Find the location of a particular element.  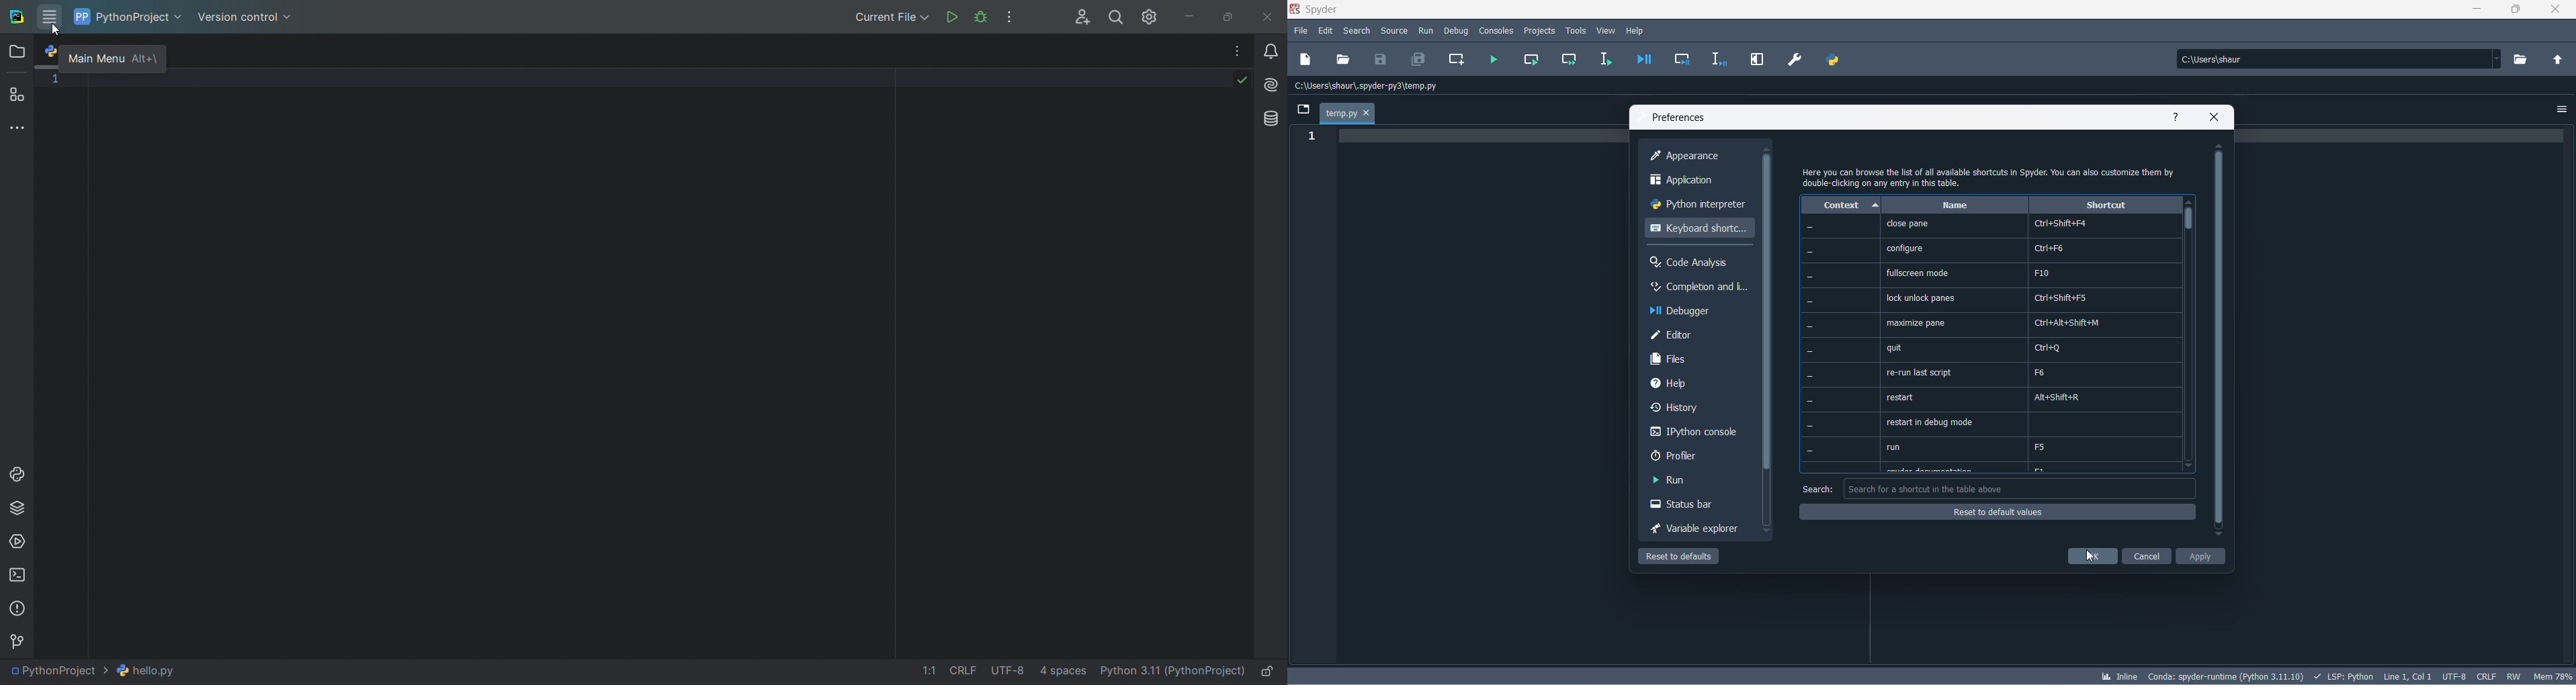

- is located at coordinates (1809, 326).